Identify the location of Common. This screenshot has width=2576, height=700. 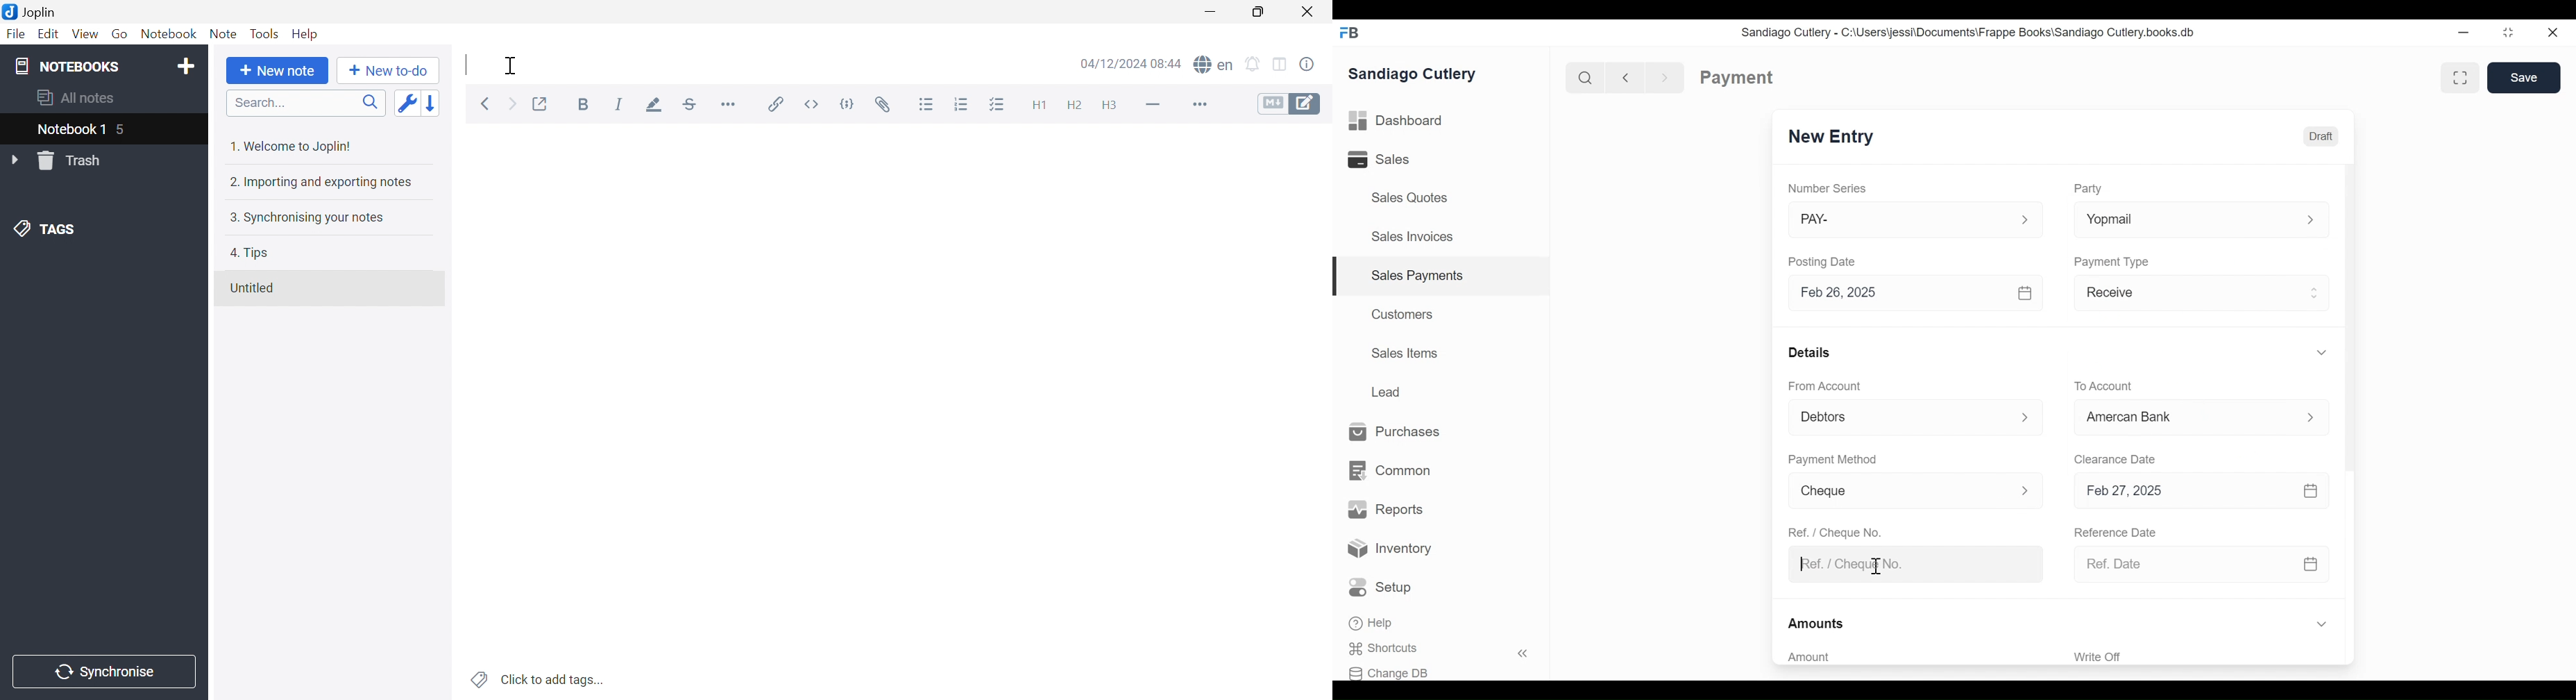
(1389, 471).